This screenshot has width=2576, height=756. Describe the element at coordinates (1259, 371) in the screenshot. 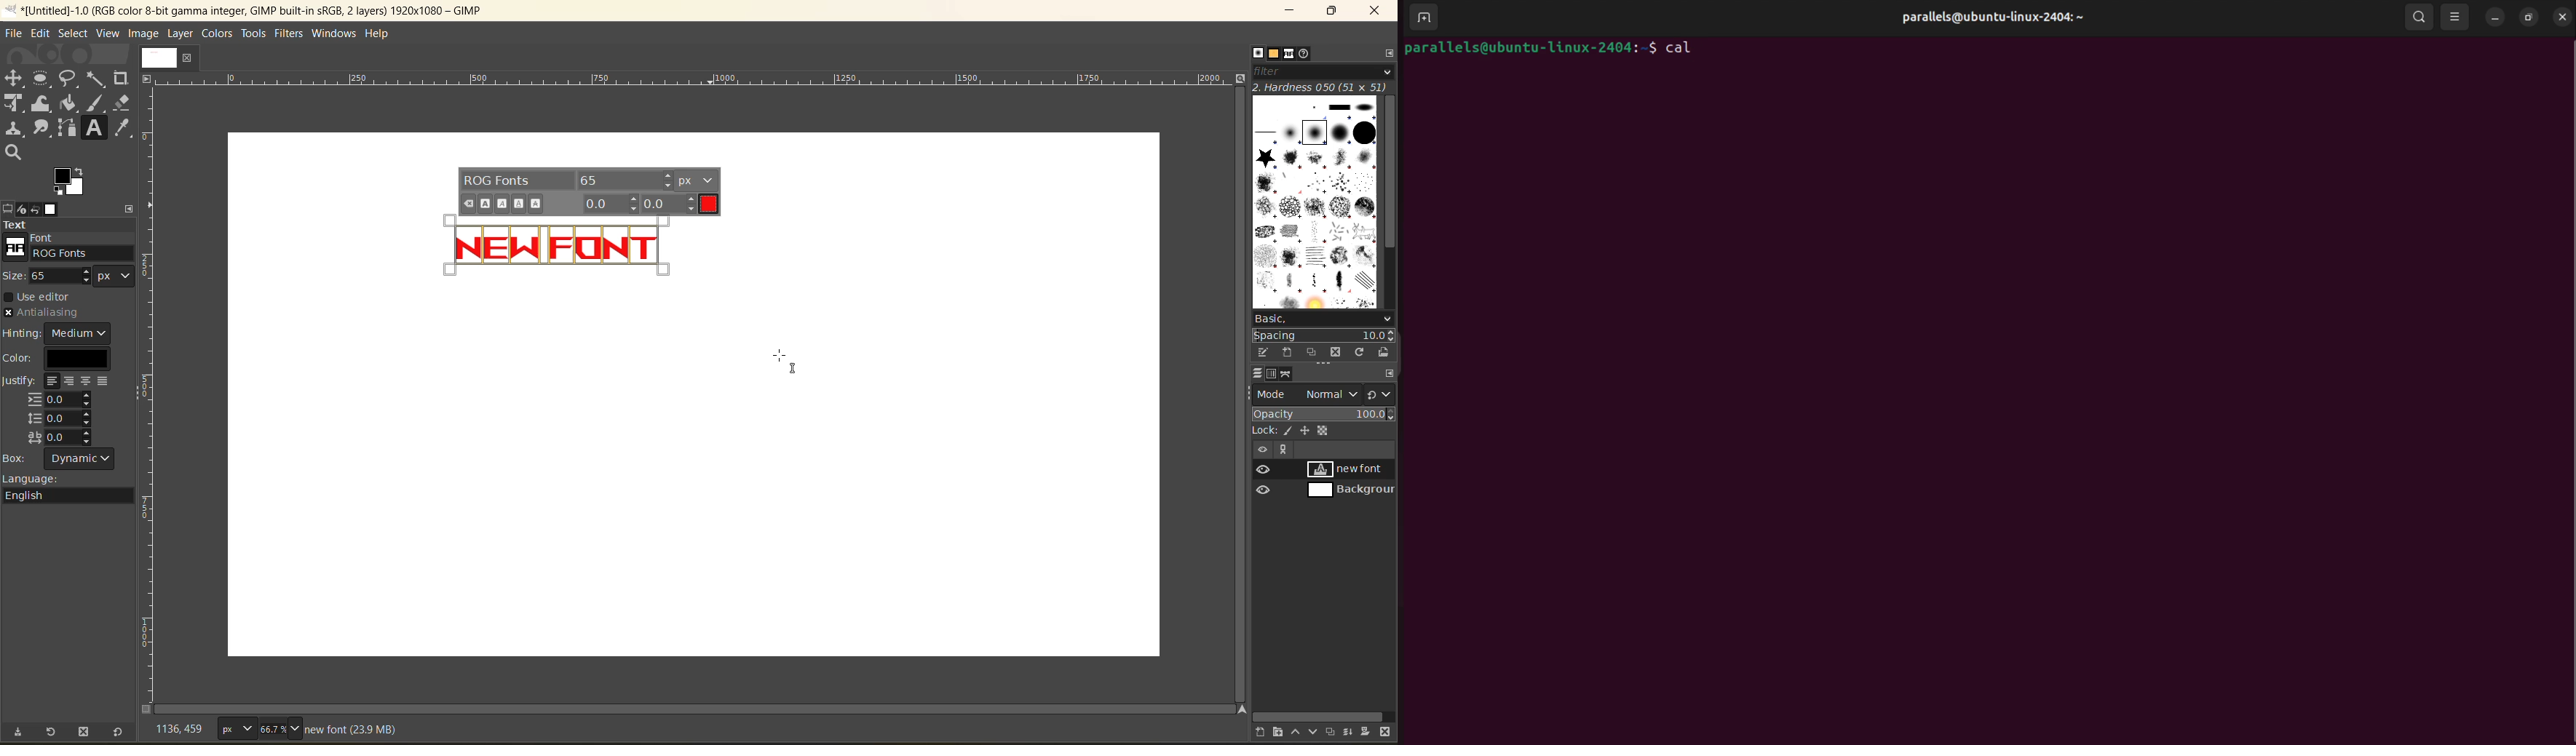

I see `layers` at that location.